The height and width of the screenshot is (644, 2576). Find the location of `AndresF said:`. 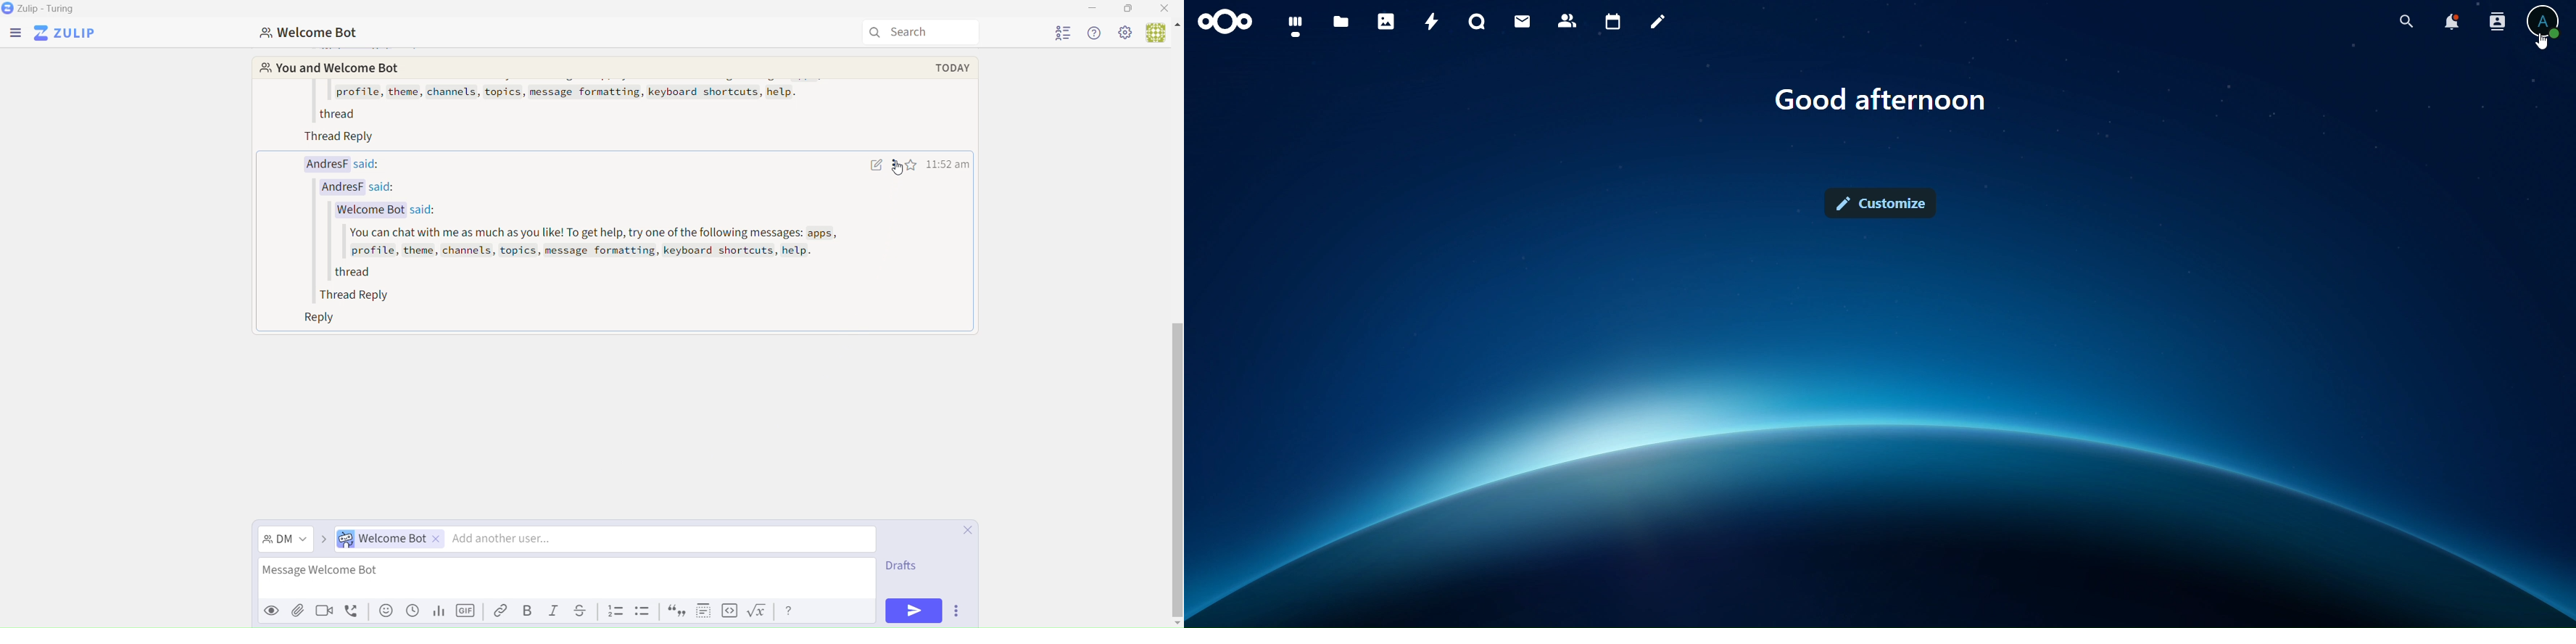

AndresF said: is located at coordinates (367, 188).